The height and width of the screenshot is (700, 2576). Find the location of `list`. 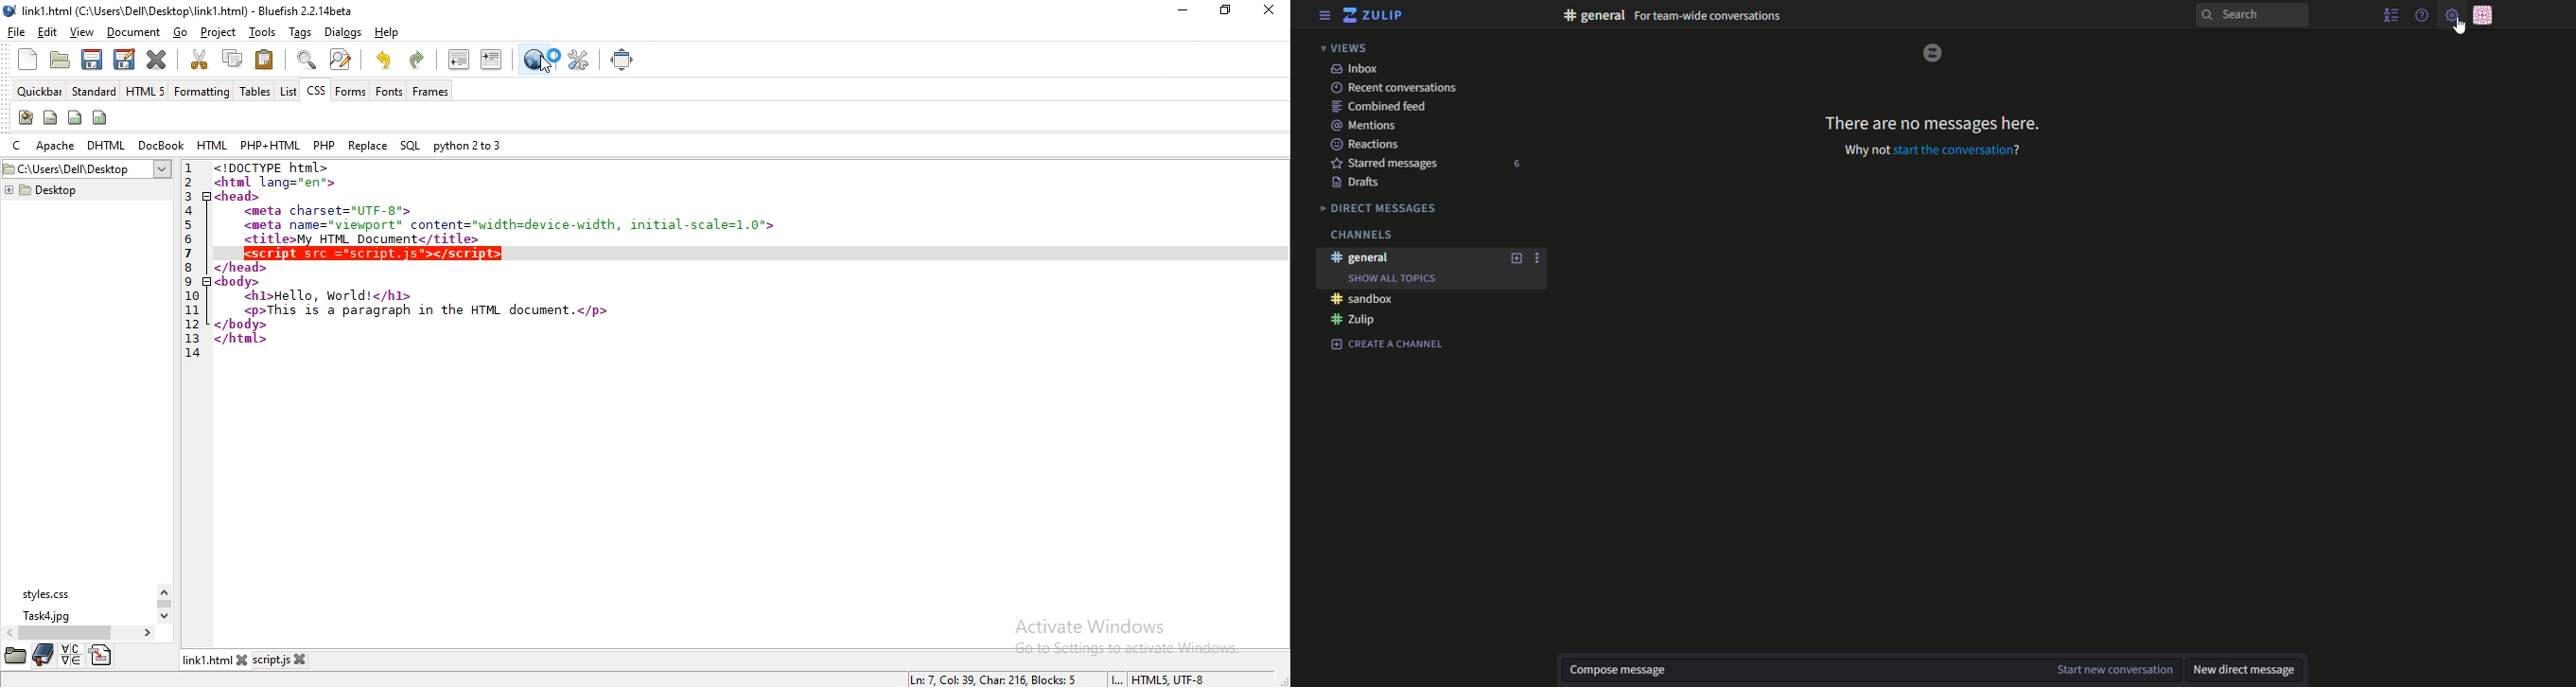

list is located at coordinates (287, 90).